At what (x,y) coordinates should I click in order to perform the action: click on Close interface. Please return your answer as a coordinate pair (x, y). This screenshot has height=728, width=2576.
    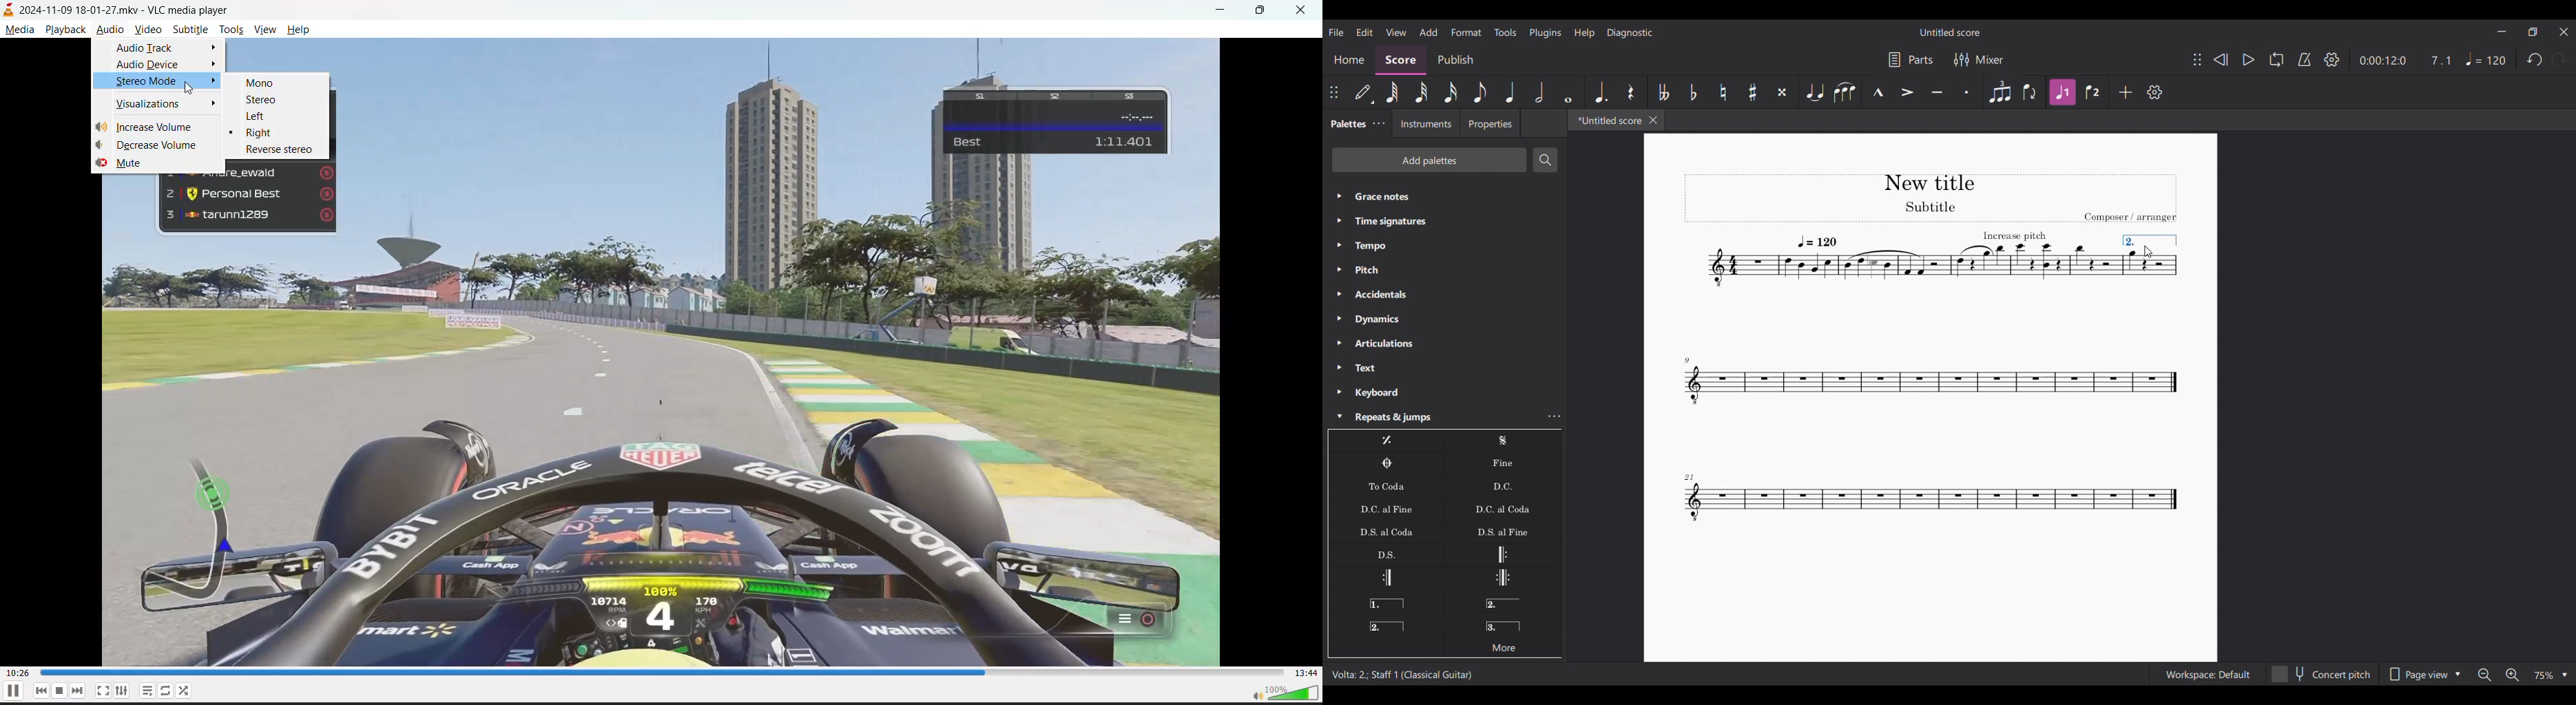
    Looking at the image, I should click on (2564, 32).